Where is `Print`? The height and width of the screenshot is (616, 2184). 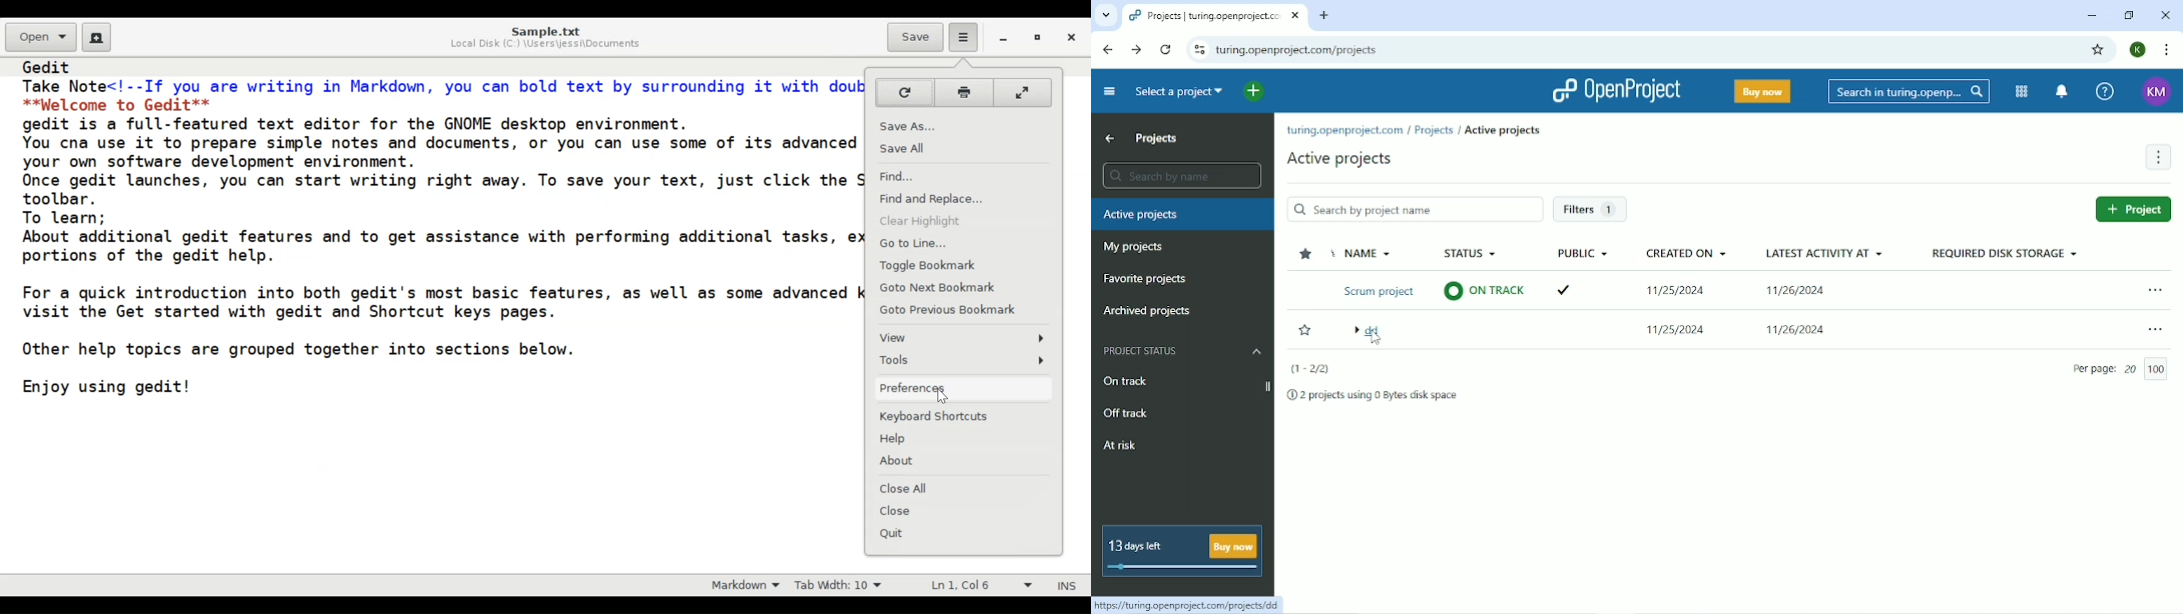 Print is located at coordinates (964, 93).